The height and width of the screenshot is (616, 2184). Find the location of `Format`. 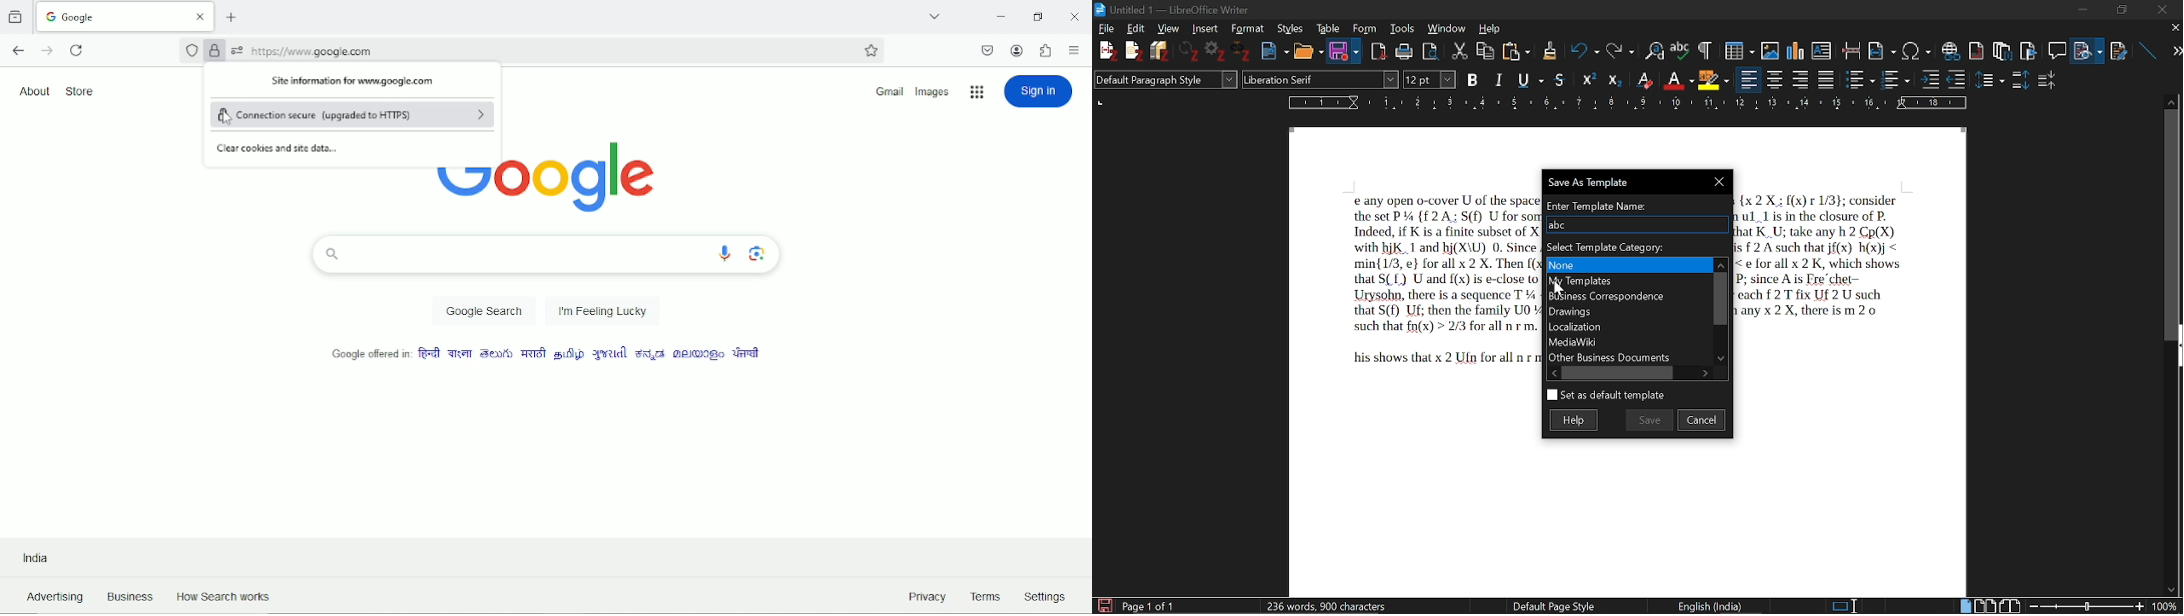

Format is located at coordinates (1246, 28).